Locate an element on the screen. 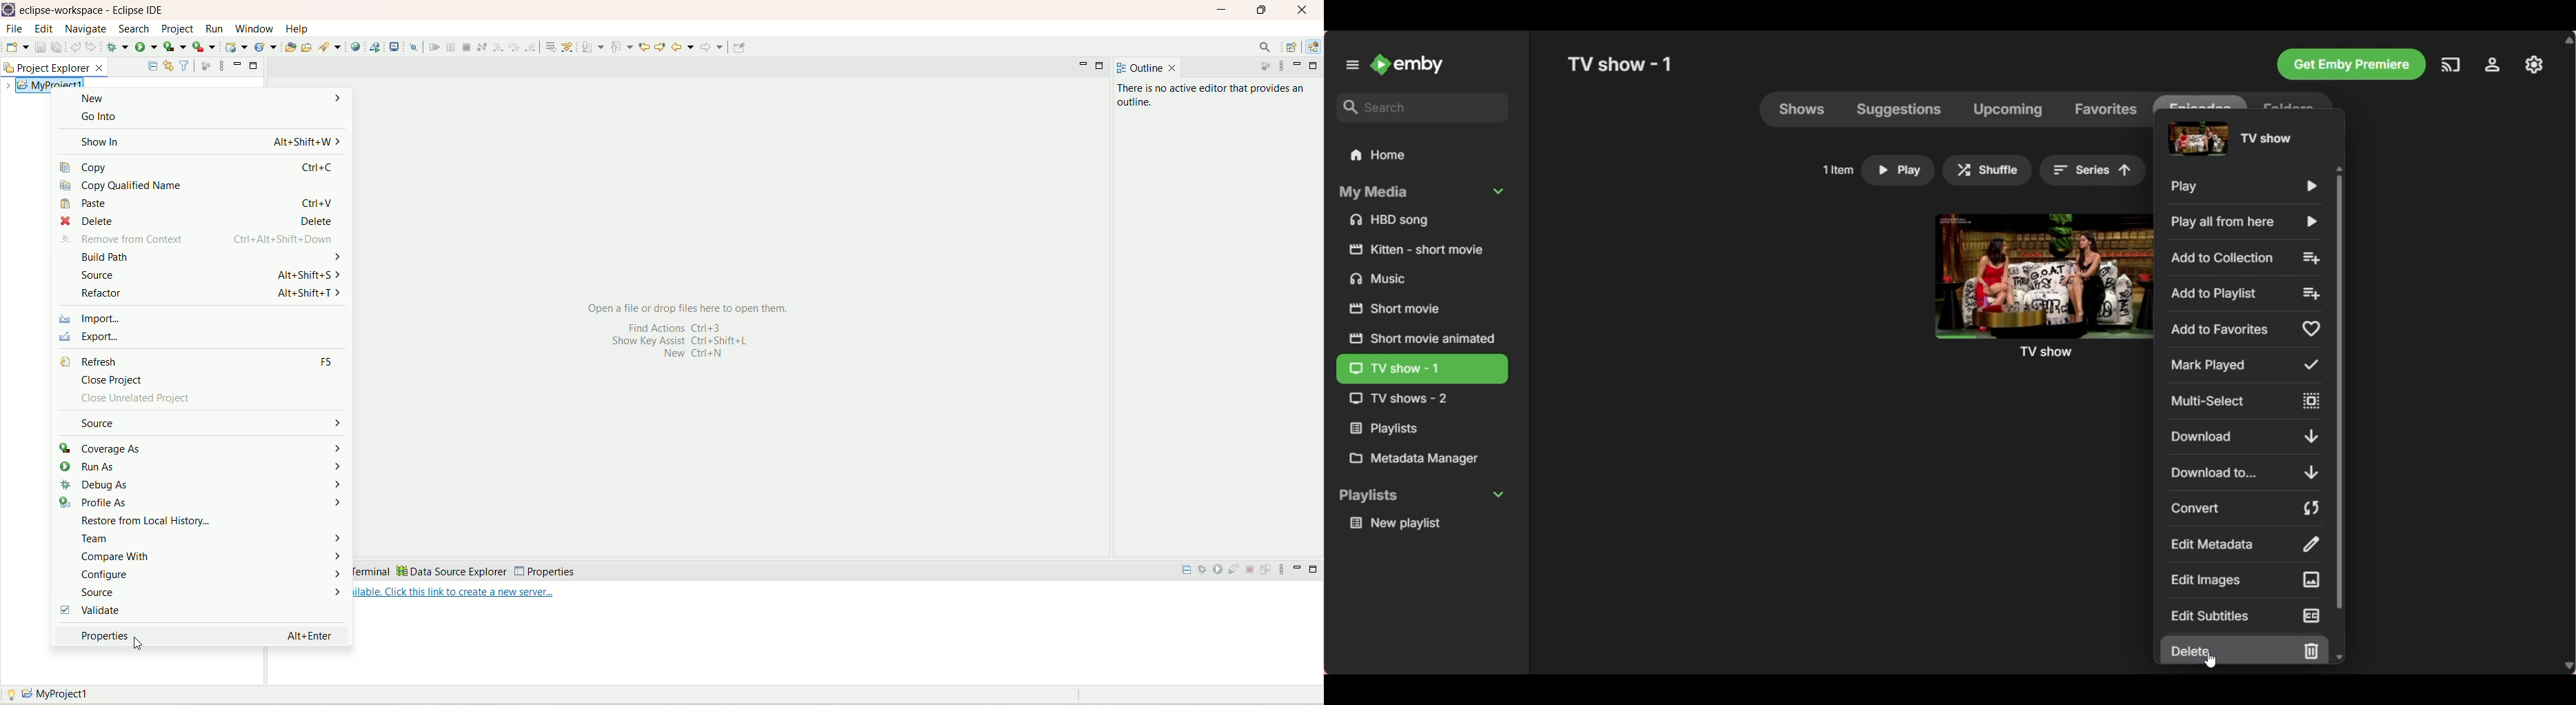 This screenshot has height=728, width=2576. TV show is located at coordinates (2042, 286).